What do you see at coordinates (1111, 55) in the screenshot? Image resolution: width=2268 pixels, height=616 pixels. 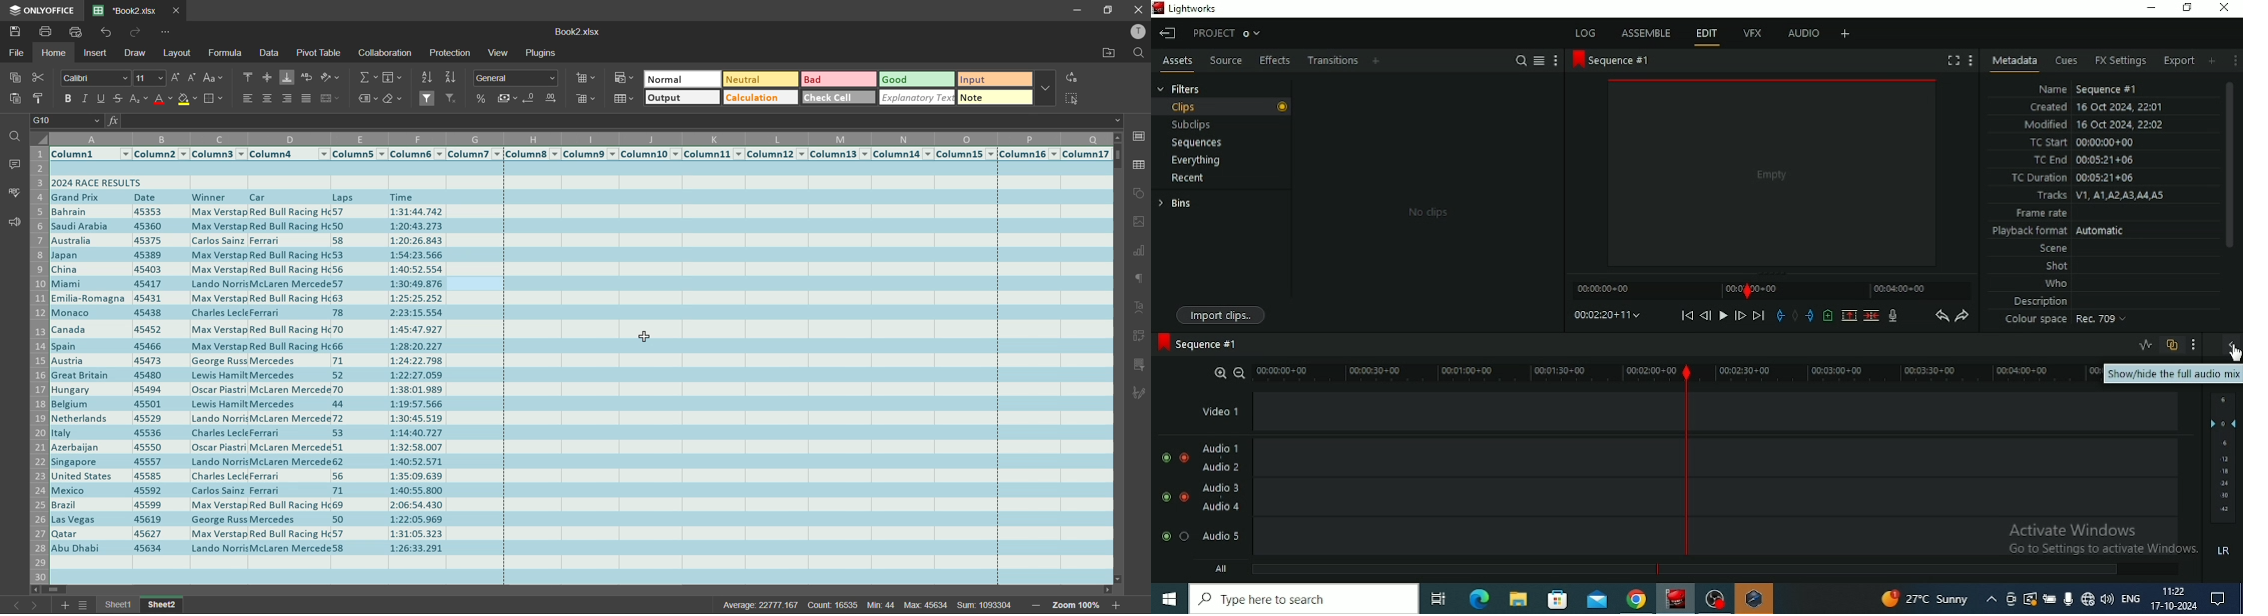 I see `open location` at bounding box center [1111, 55].